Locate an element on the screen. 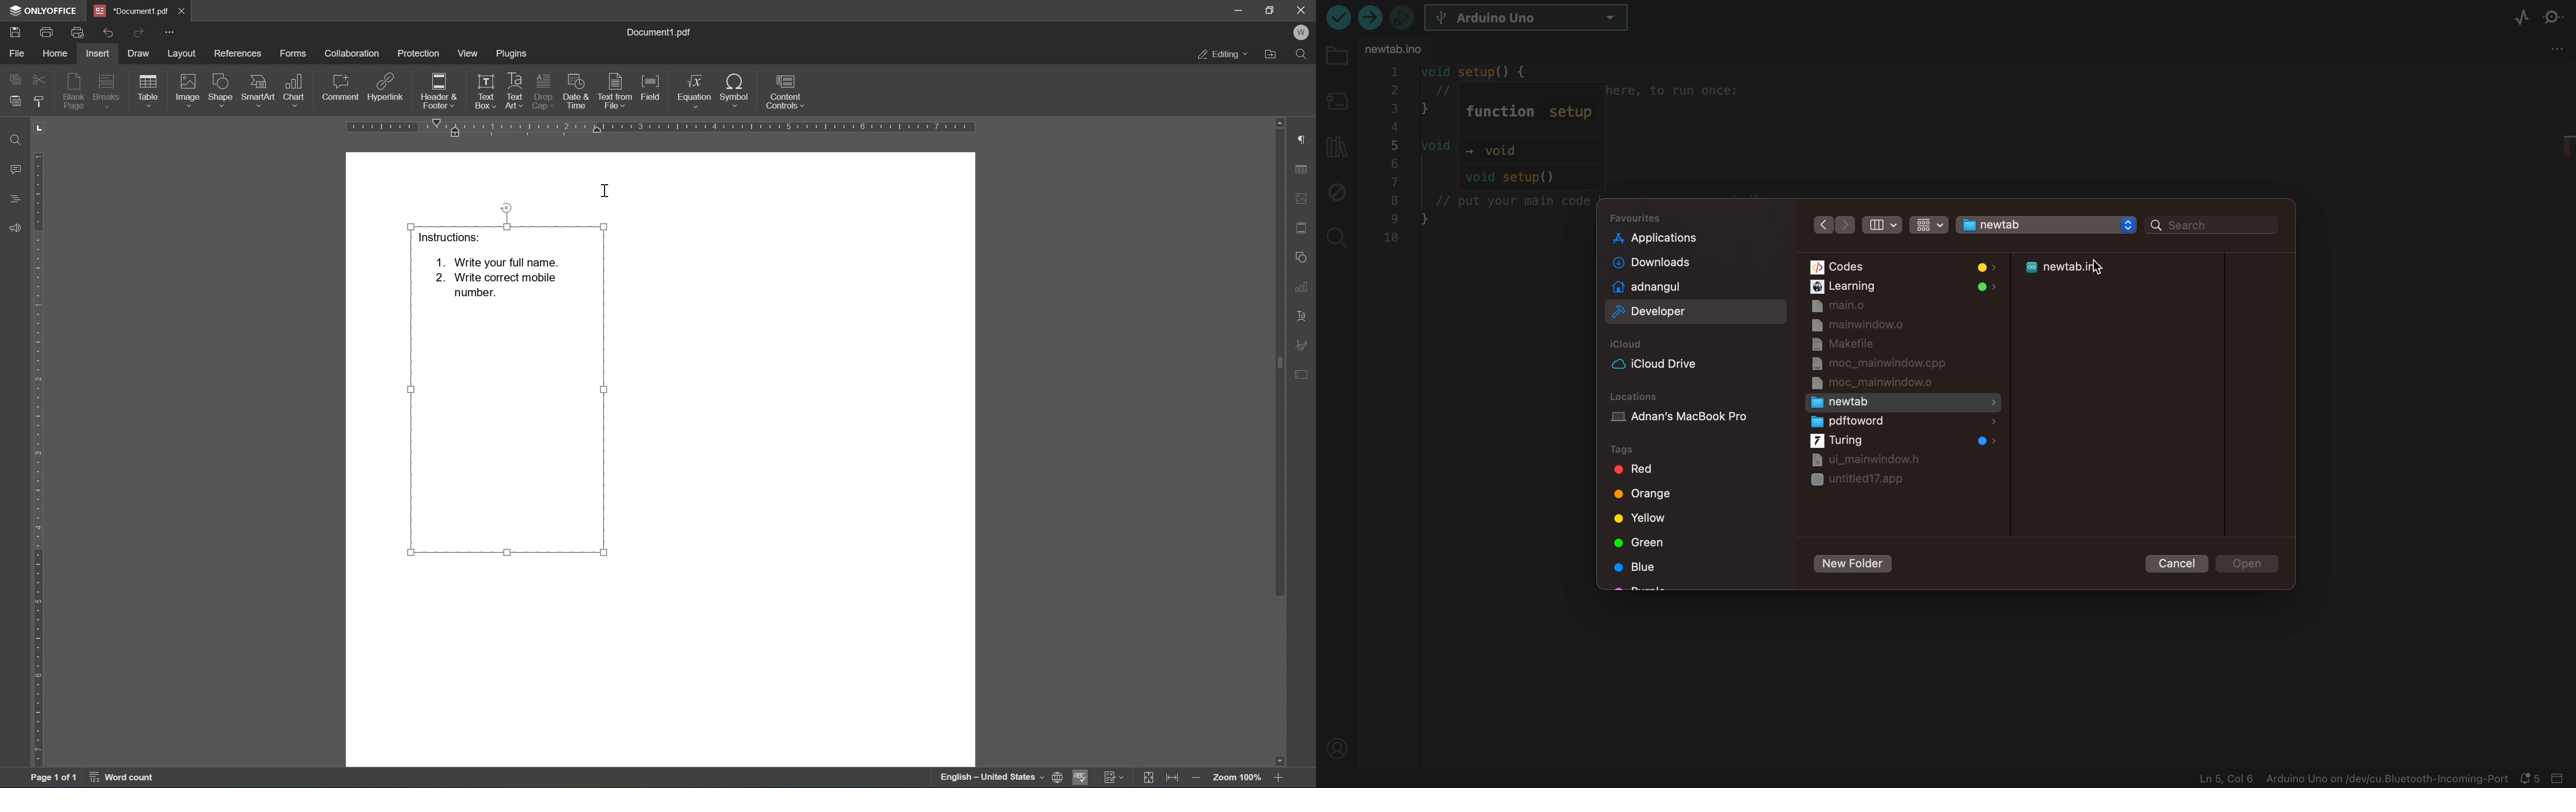  Editing is located at coordinates (1222, 56).